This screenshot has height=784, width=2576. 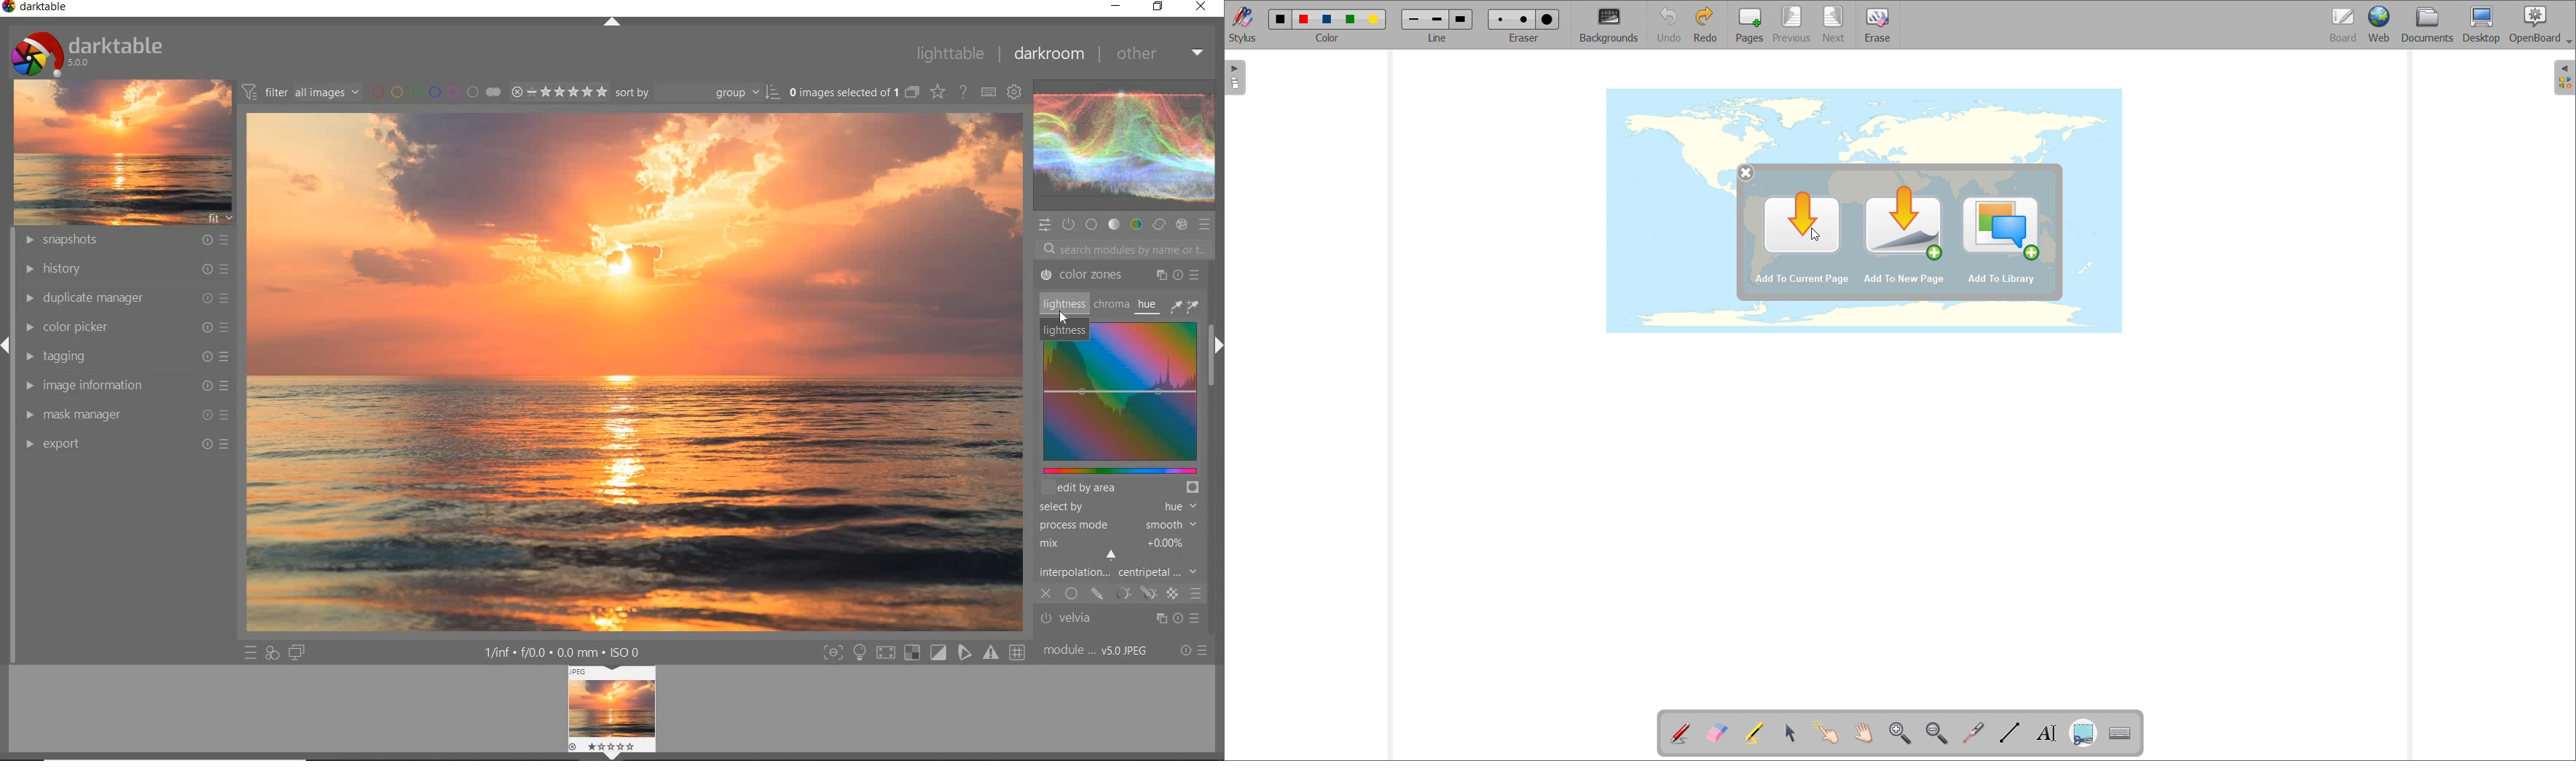 What do you see at coordinates (1120, 275) in the screenshot?
I see `COLOR ZONES` at bounding box center [1120, 275].